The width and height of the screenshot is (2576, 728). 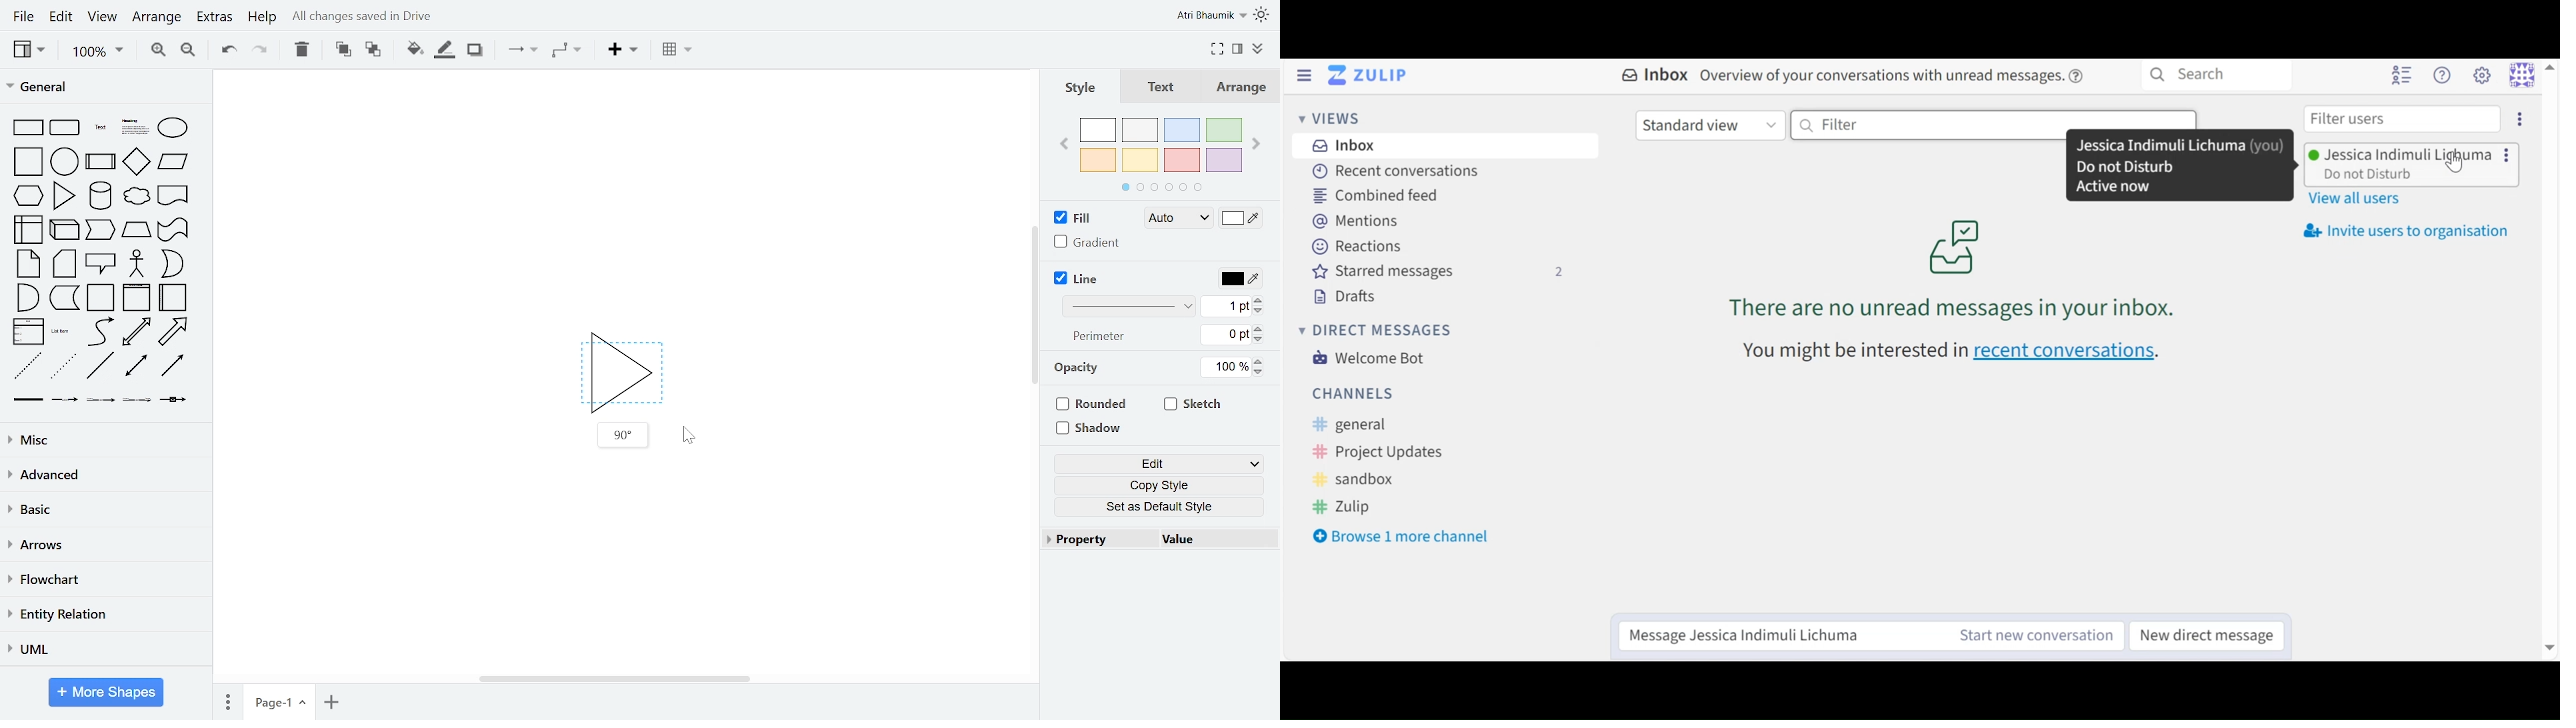 What do you see at coordinates (386, 17) in the screenshot?
I see `last change saved` at bounding box center [386, 17].